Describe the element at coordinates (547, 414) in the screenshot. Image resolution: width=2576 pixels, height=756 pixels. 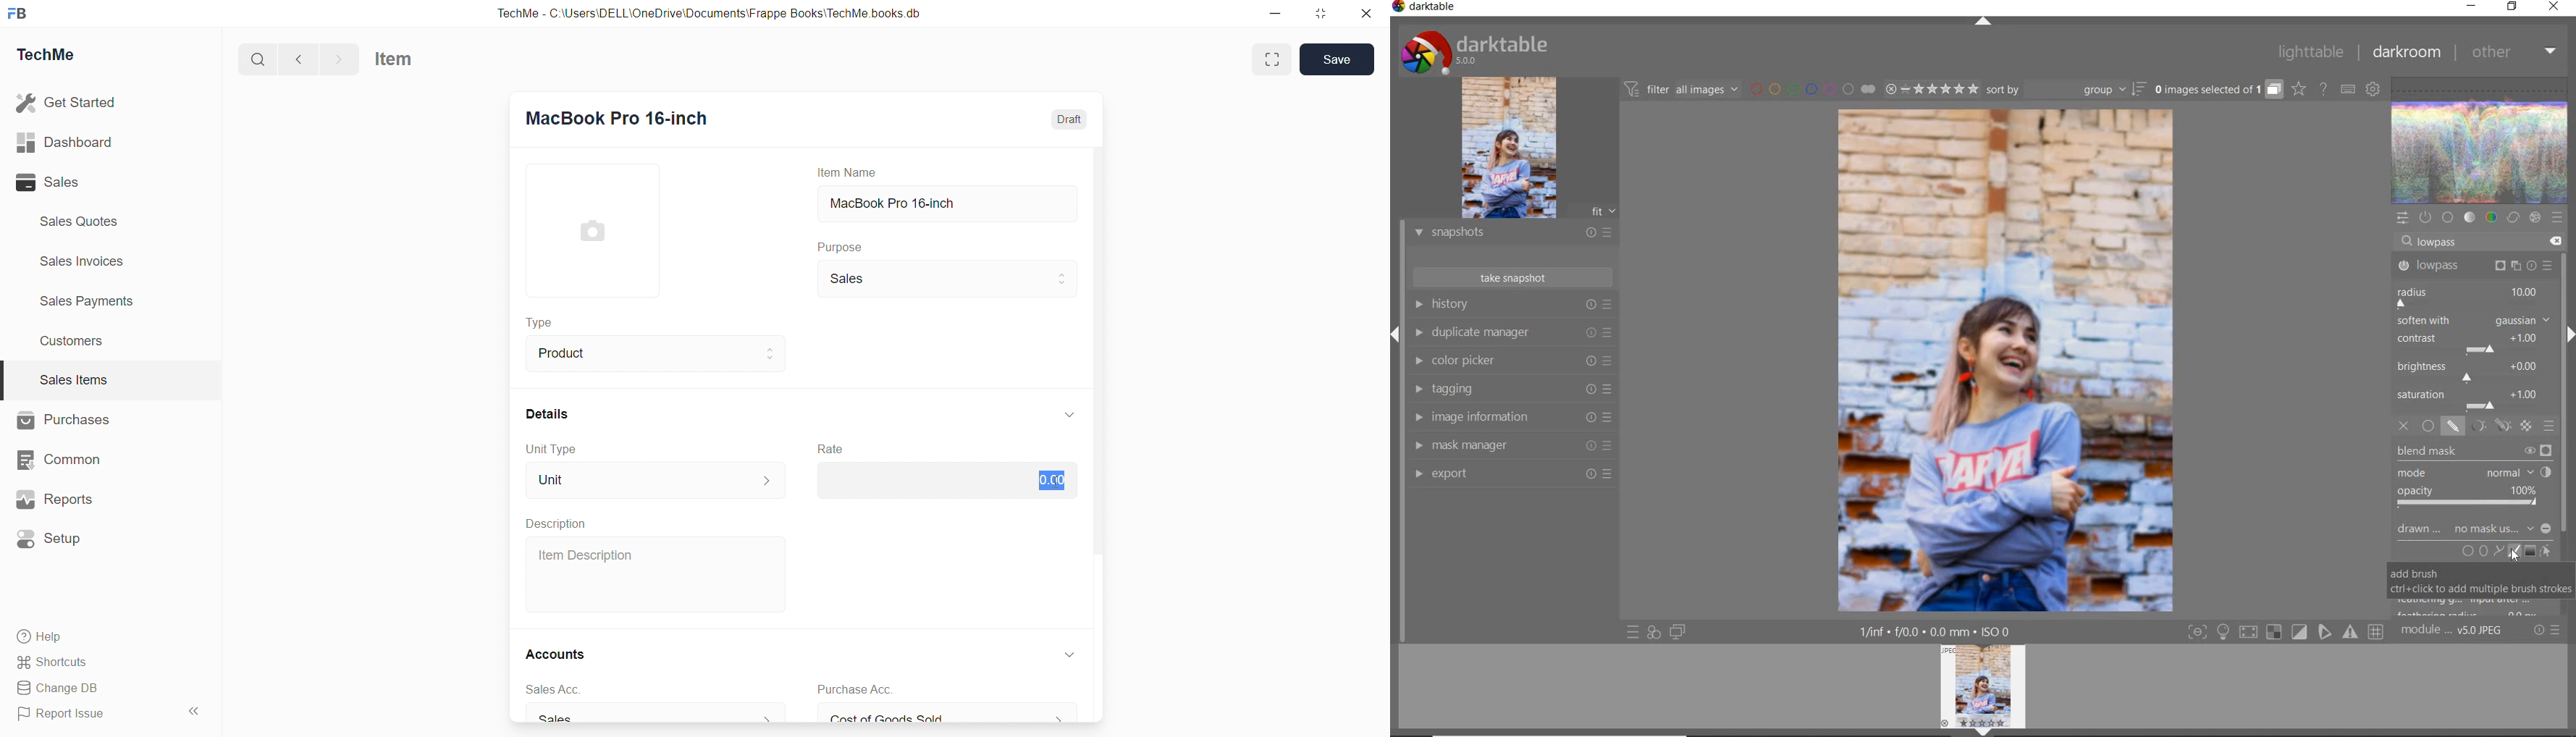
I see `Details` at that location.